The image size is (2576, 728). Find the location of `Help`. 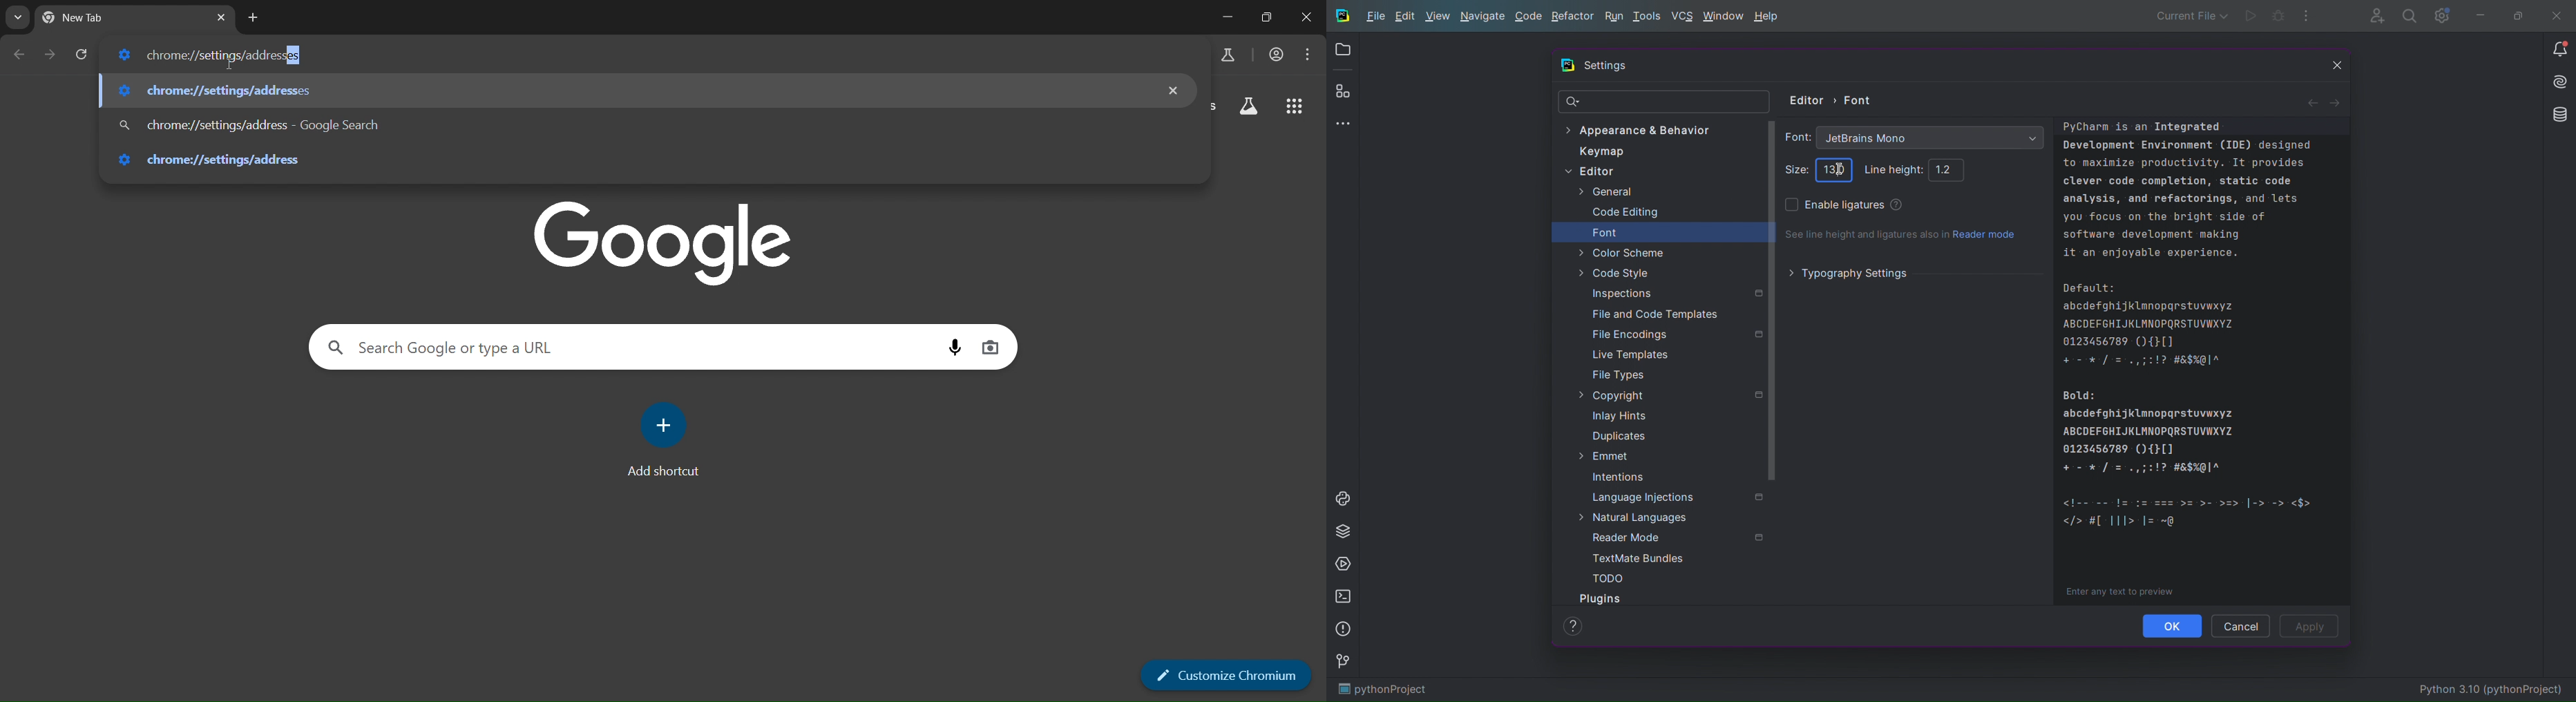

Help is located at coordinates (1767, 18).